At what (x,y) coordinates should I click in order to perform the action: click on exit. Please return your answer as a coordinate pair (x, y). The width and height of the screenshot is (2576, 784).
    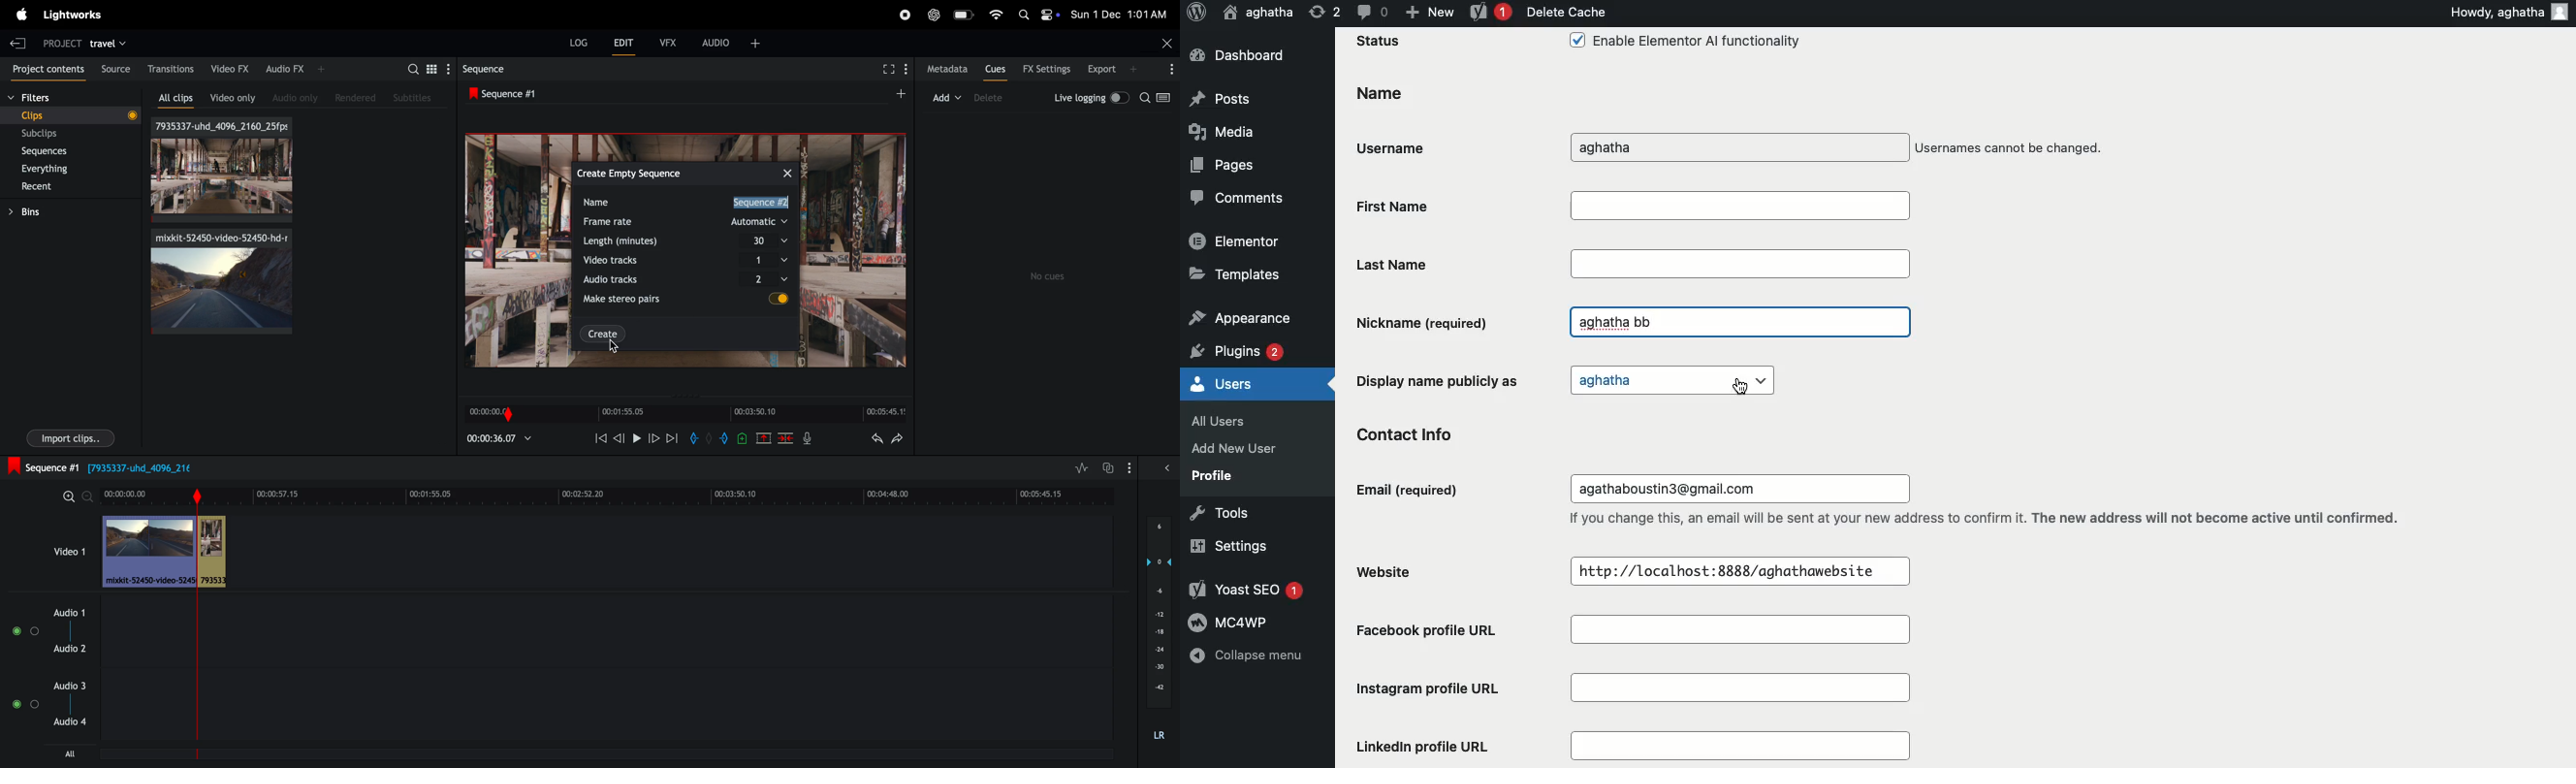
    Looking at the image, I should click on (21, 43).